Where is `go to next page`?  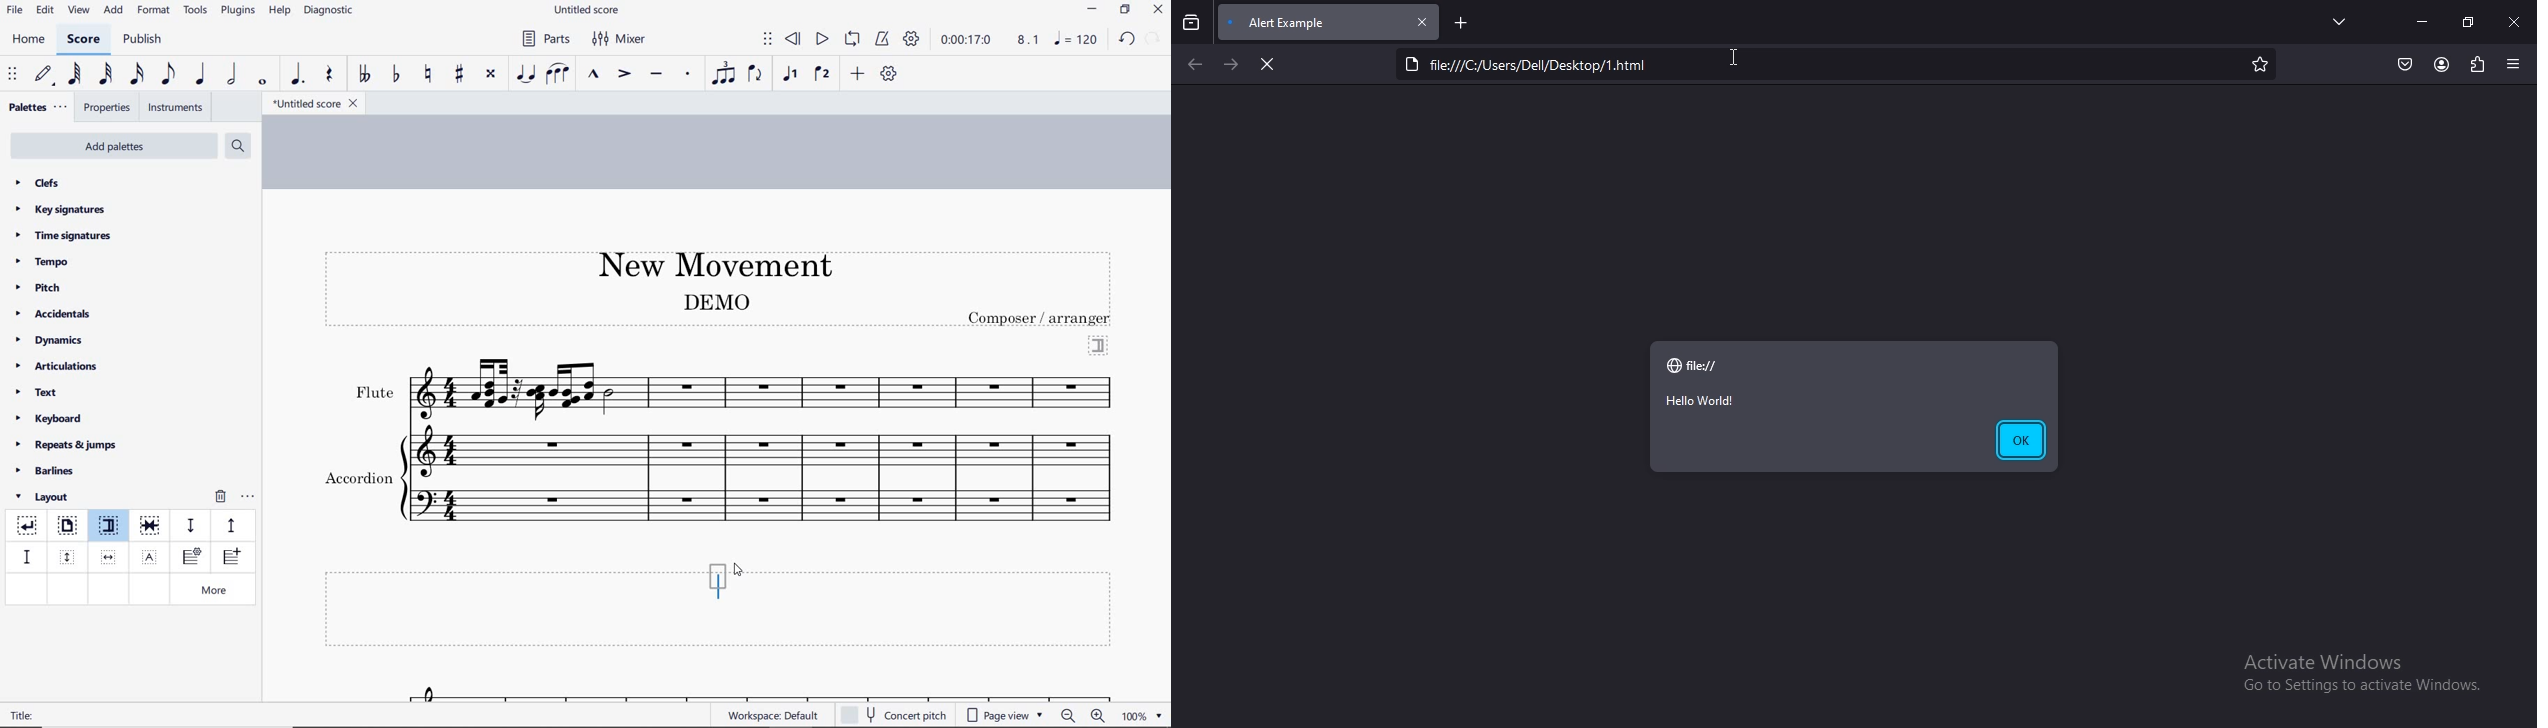
go to next page is located at coordinates (1229, 65).